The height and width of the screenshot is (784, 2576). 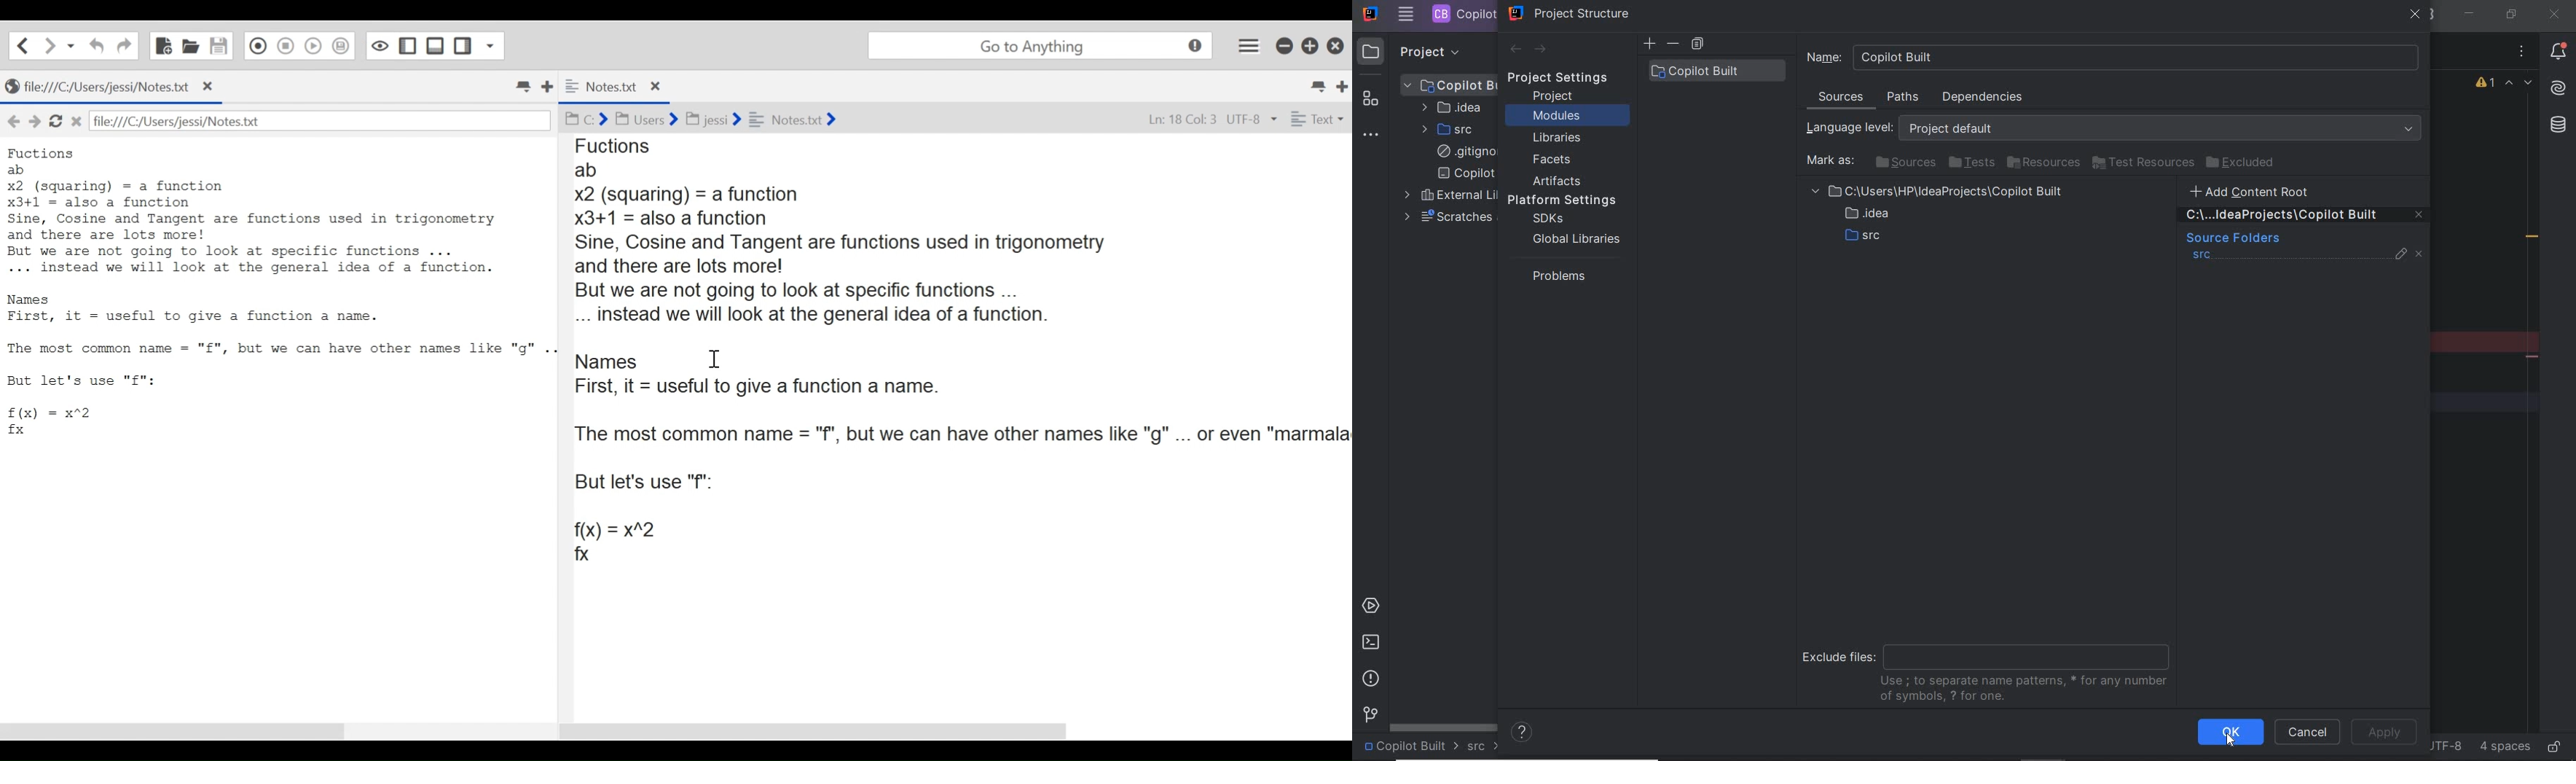 I want to click on close, so click(x=2553, y=14).